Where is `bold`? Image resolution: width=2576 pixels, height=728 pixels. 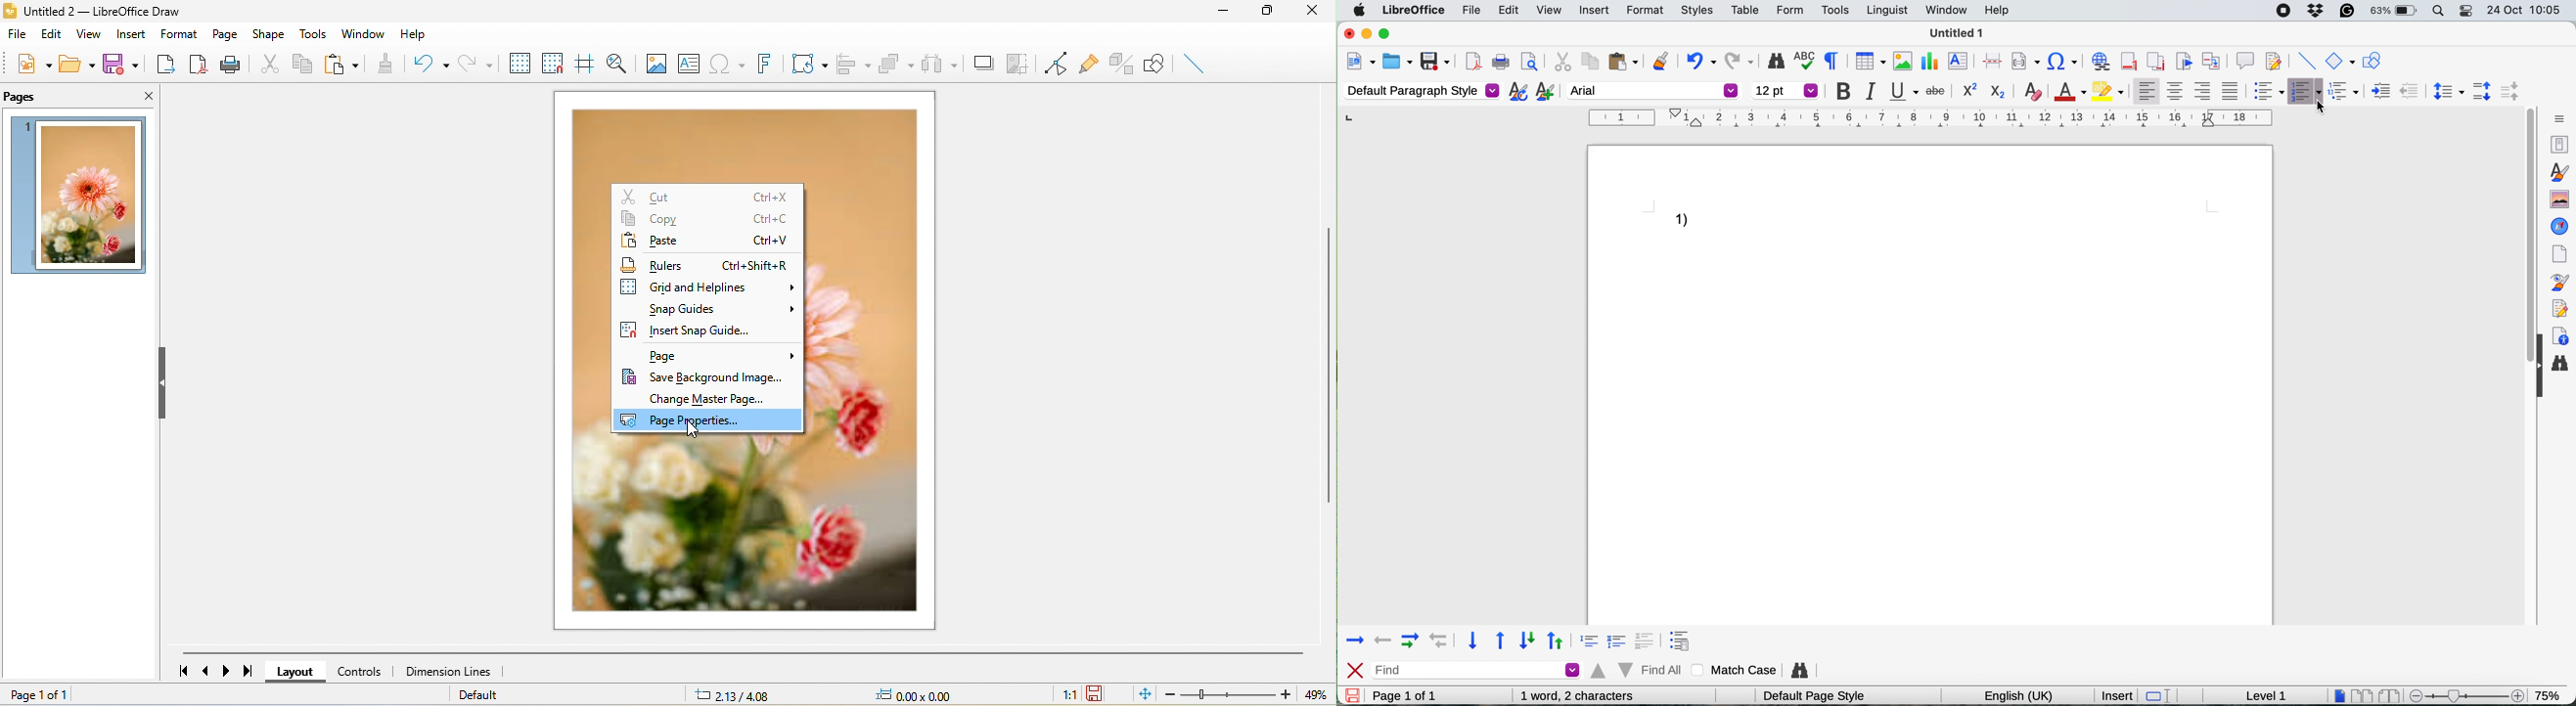 bold is located at coordinates (1848, 92).